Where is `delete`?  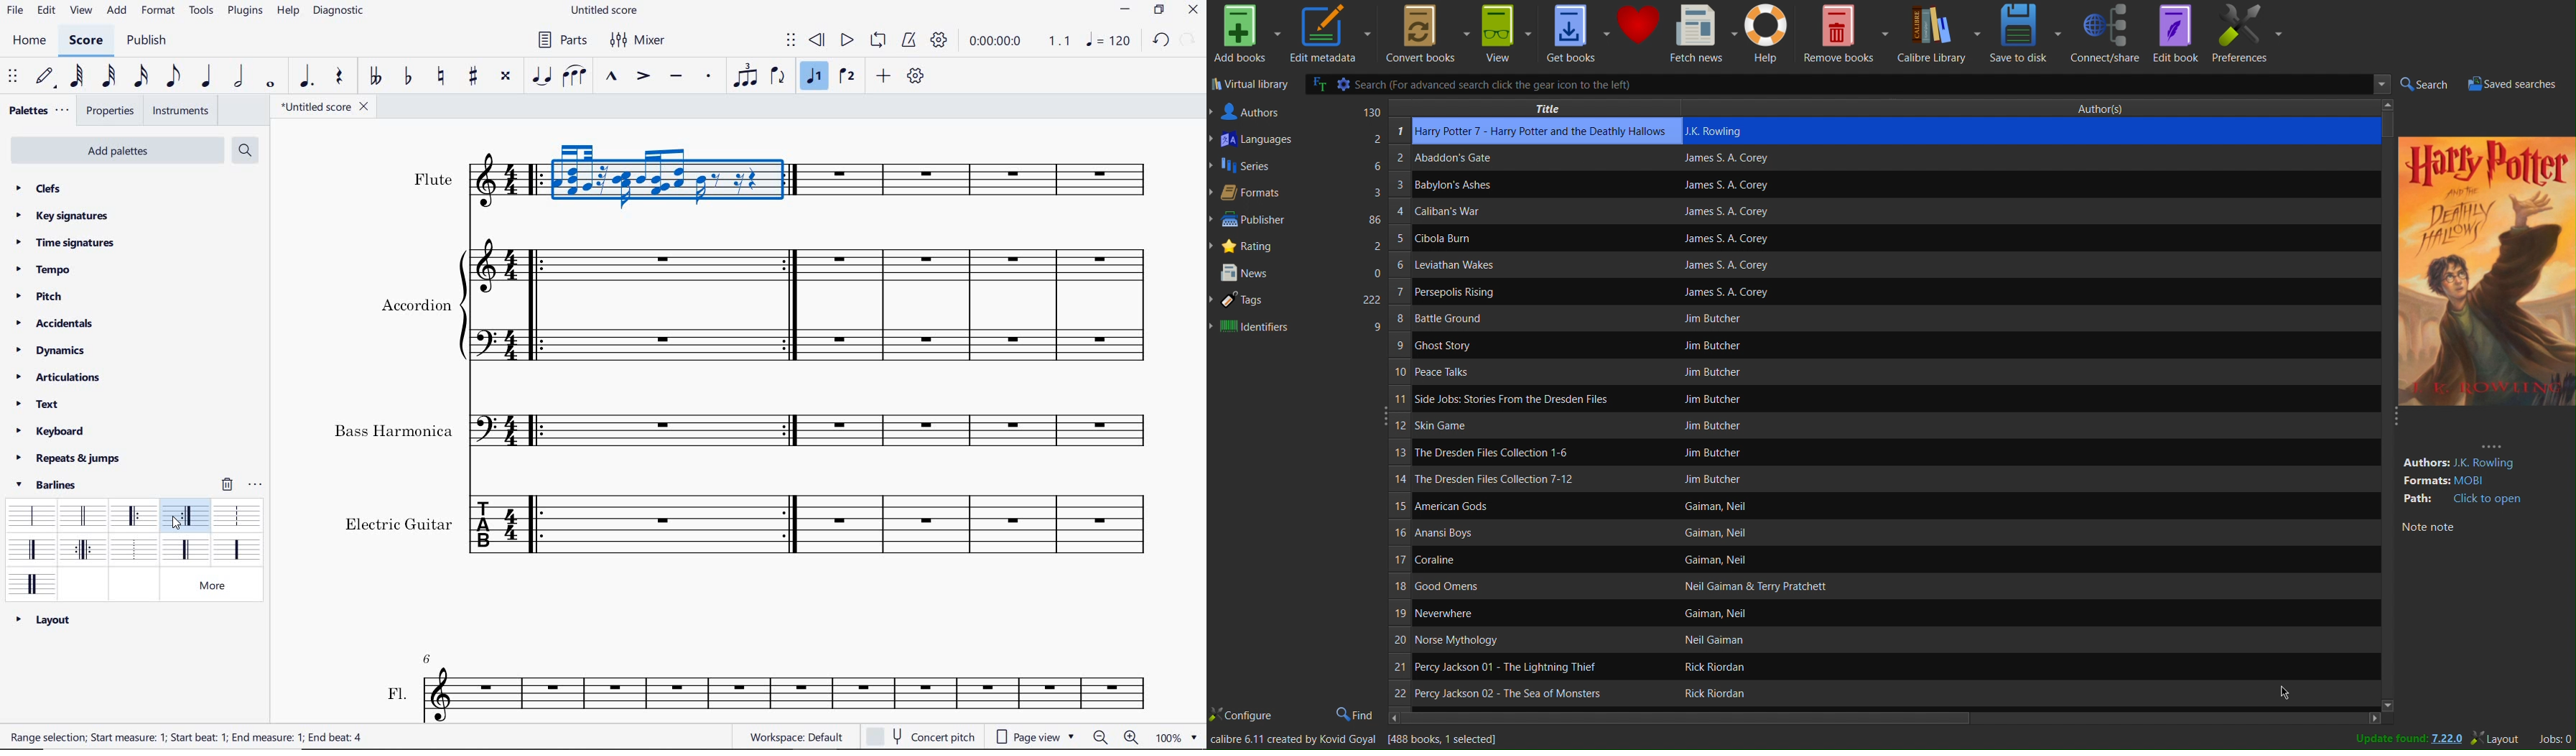 delete is located at coordinates (228, 483).